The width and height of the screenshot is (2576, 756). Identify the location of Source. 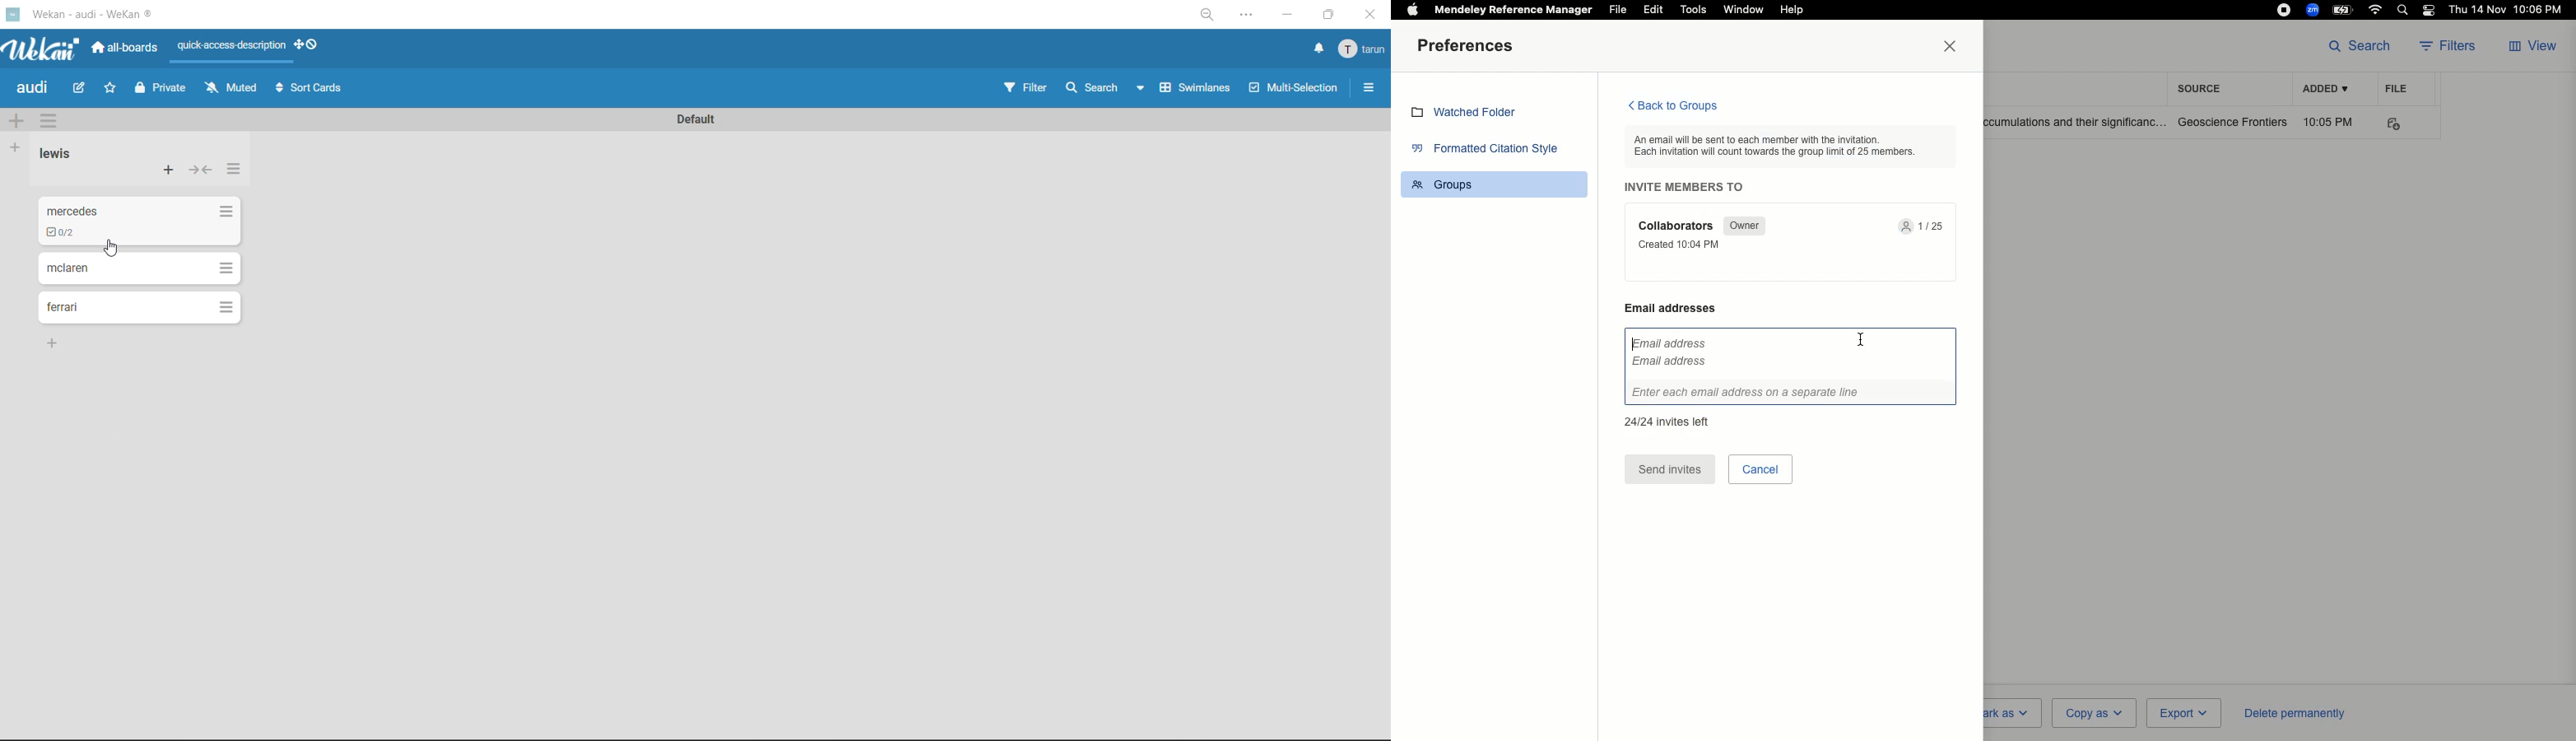
(2204, 88).